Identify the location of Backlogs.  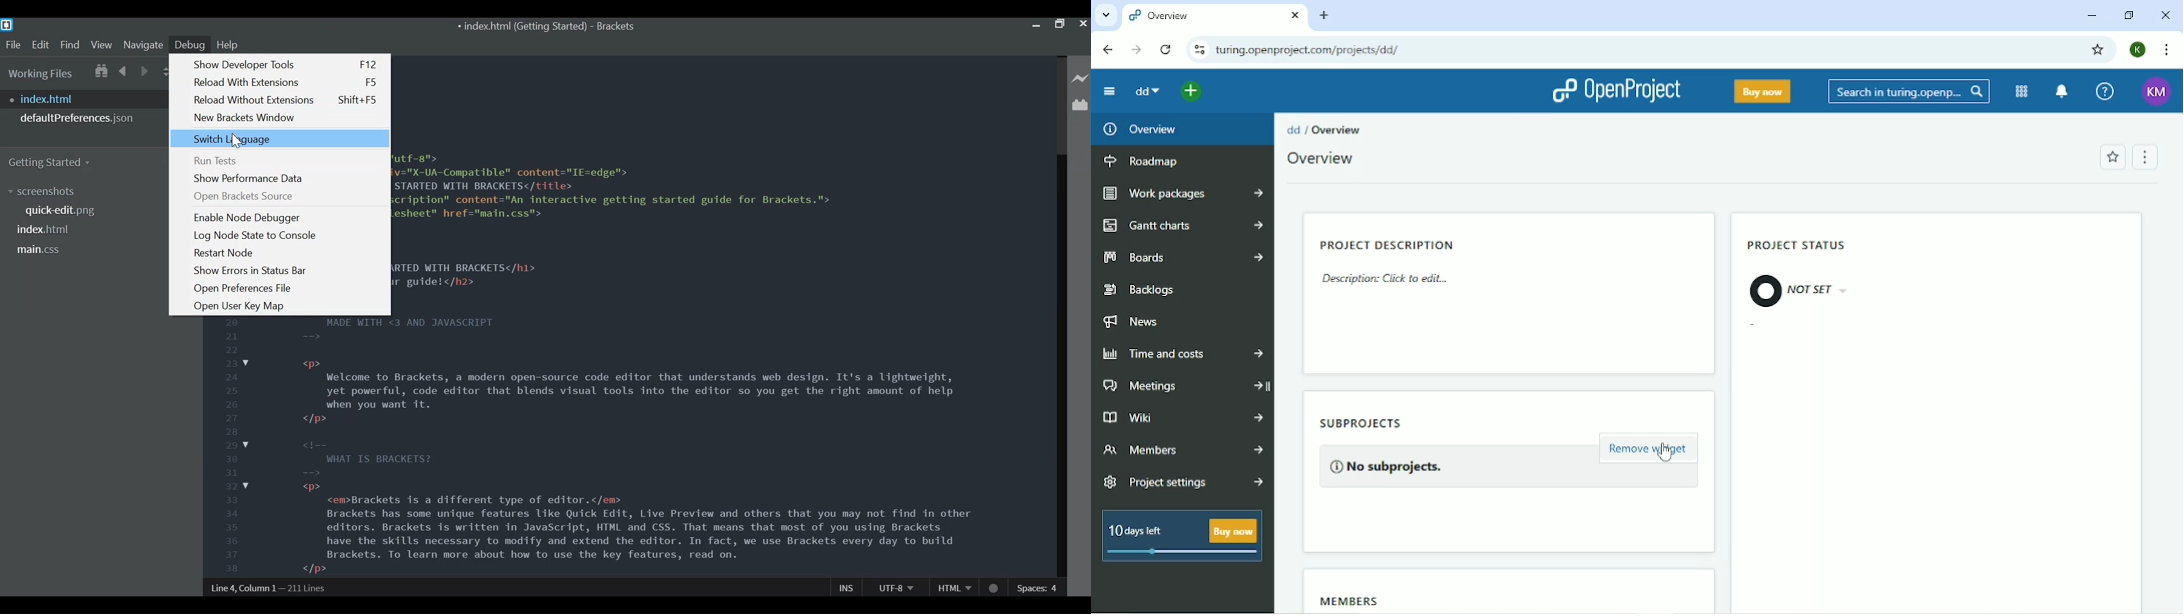
(1142, 290).